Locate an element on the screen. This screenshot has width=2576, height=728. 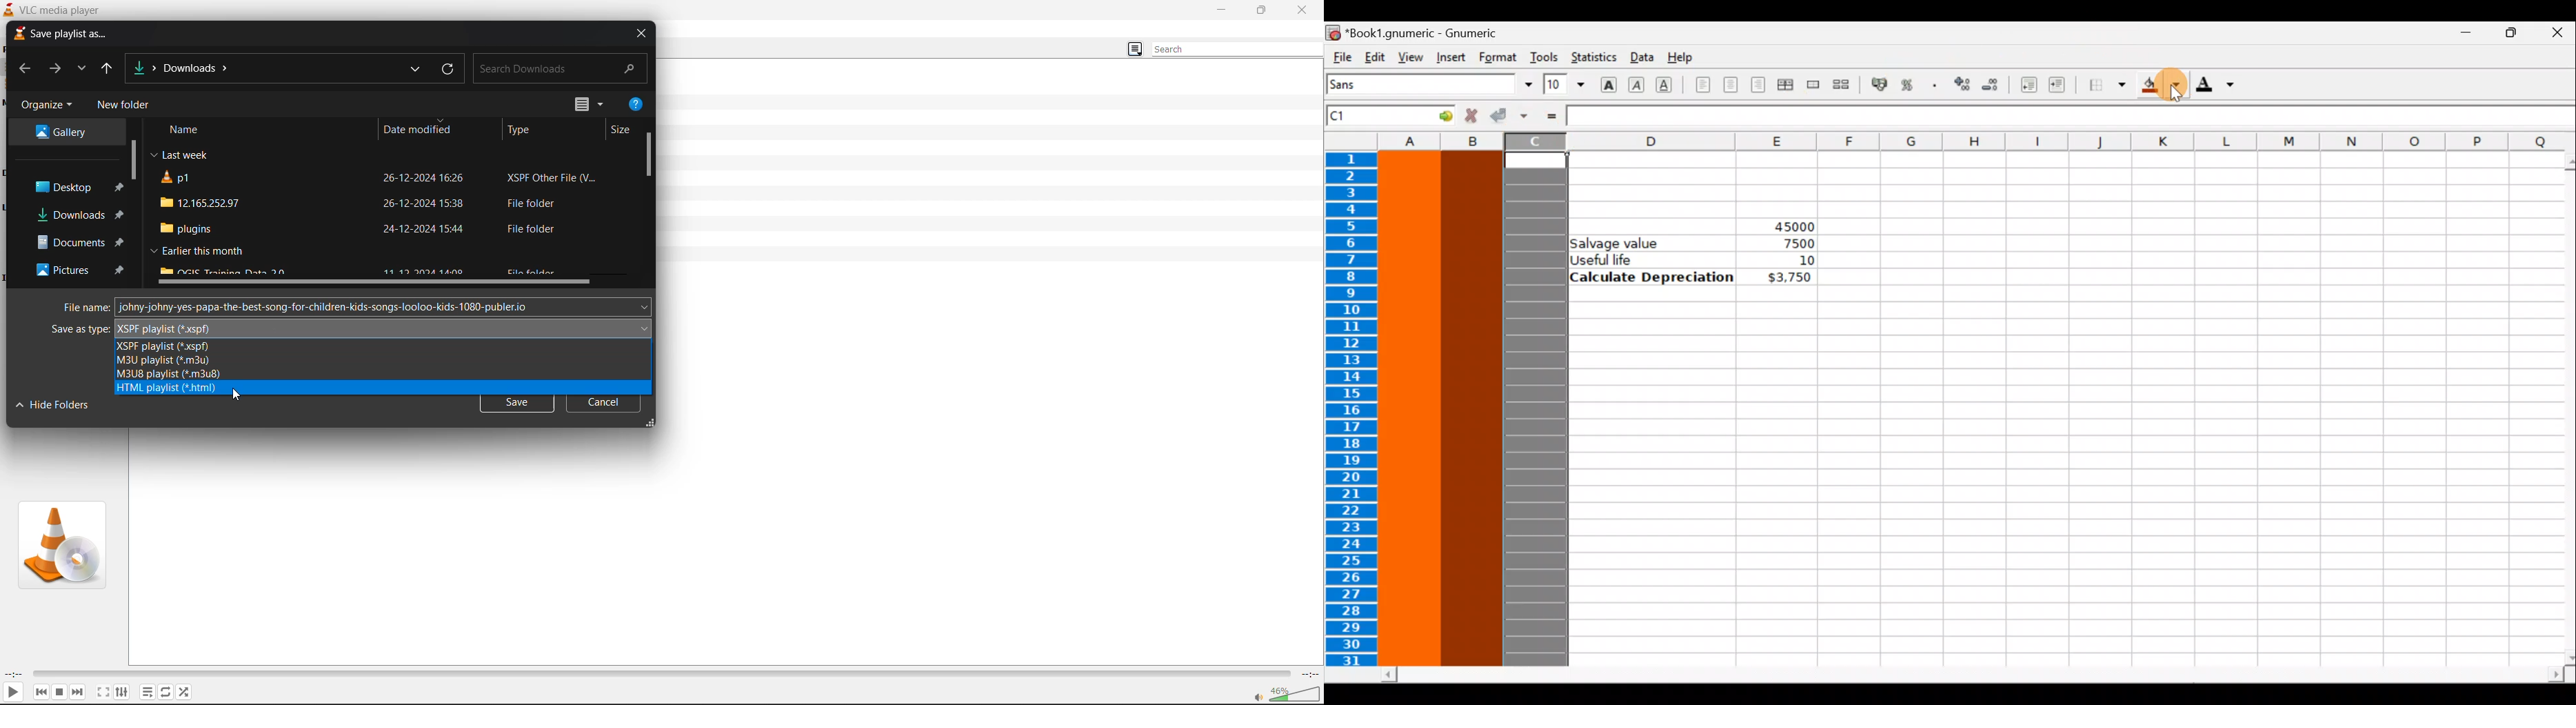
Merge a range of cells is located at coordinates (1815, 87).